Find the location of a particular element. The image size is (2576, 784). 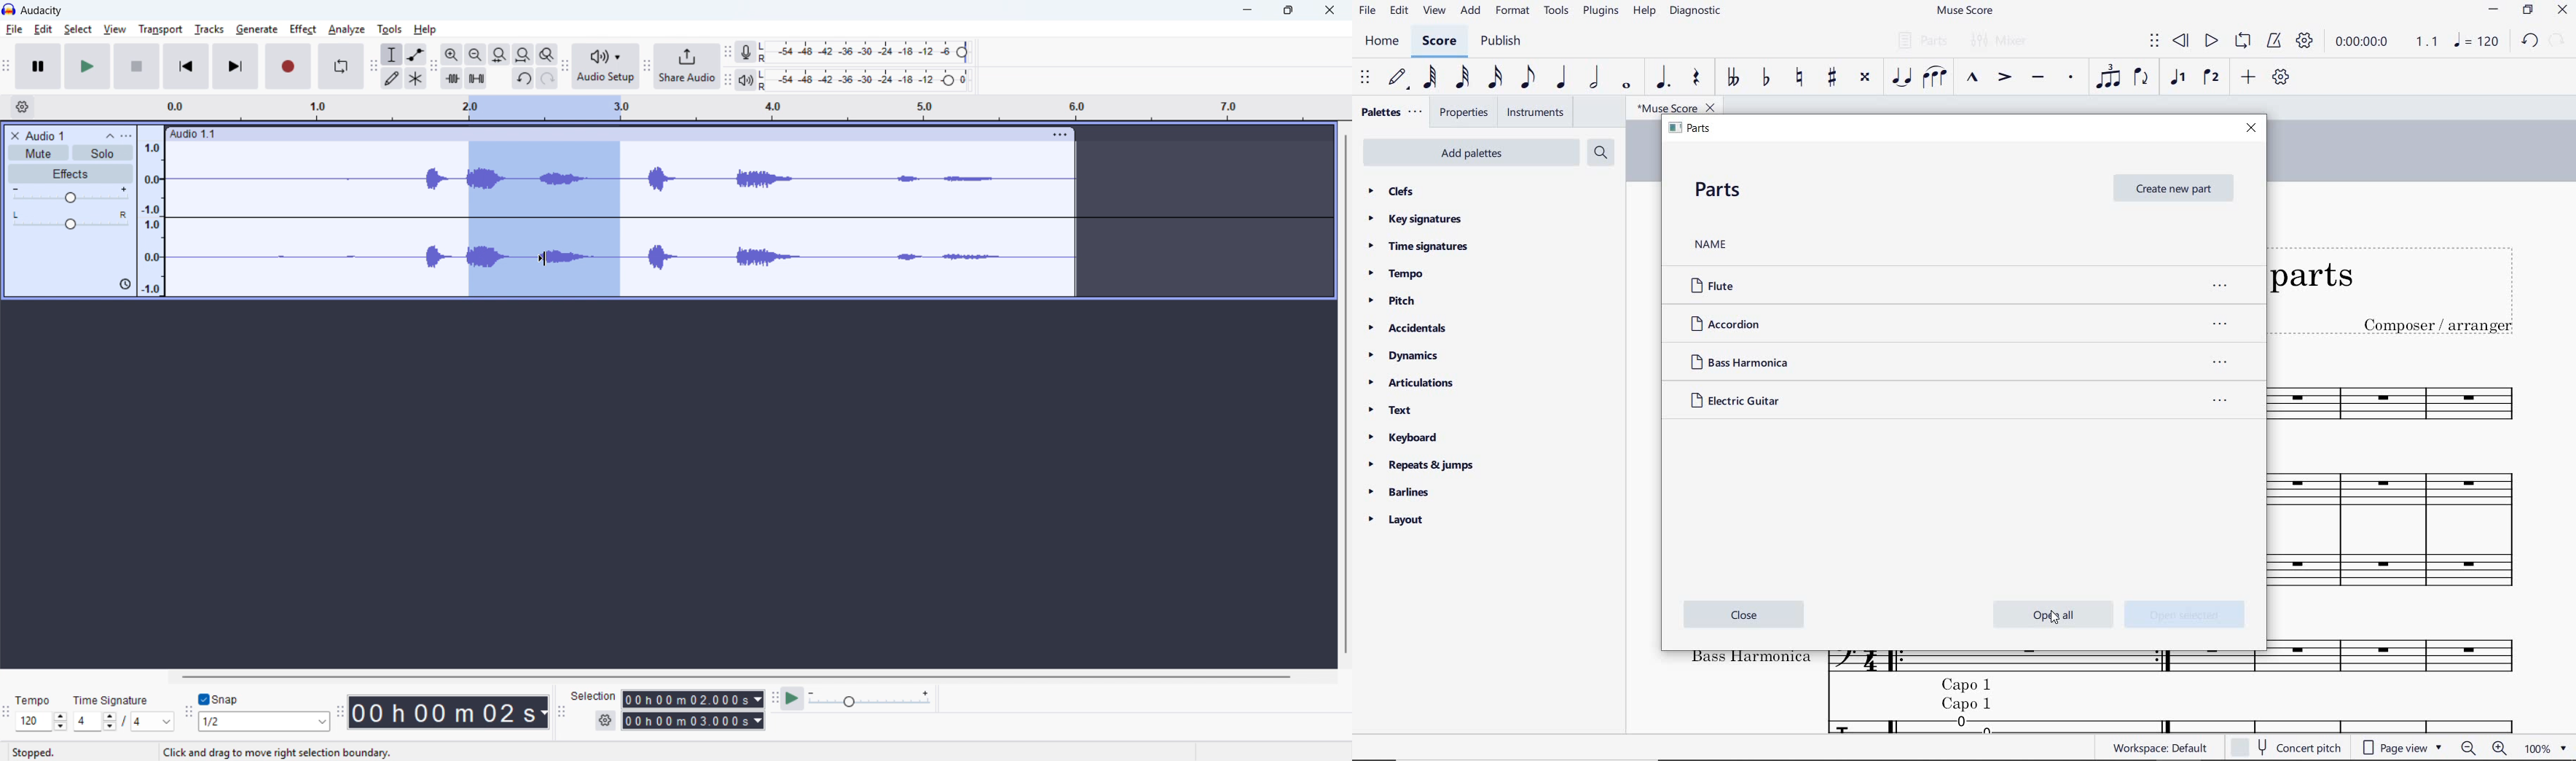

publish is located at coordinates (1507, 42).